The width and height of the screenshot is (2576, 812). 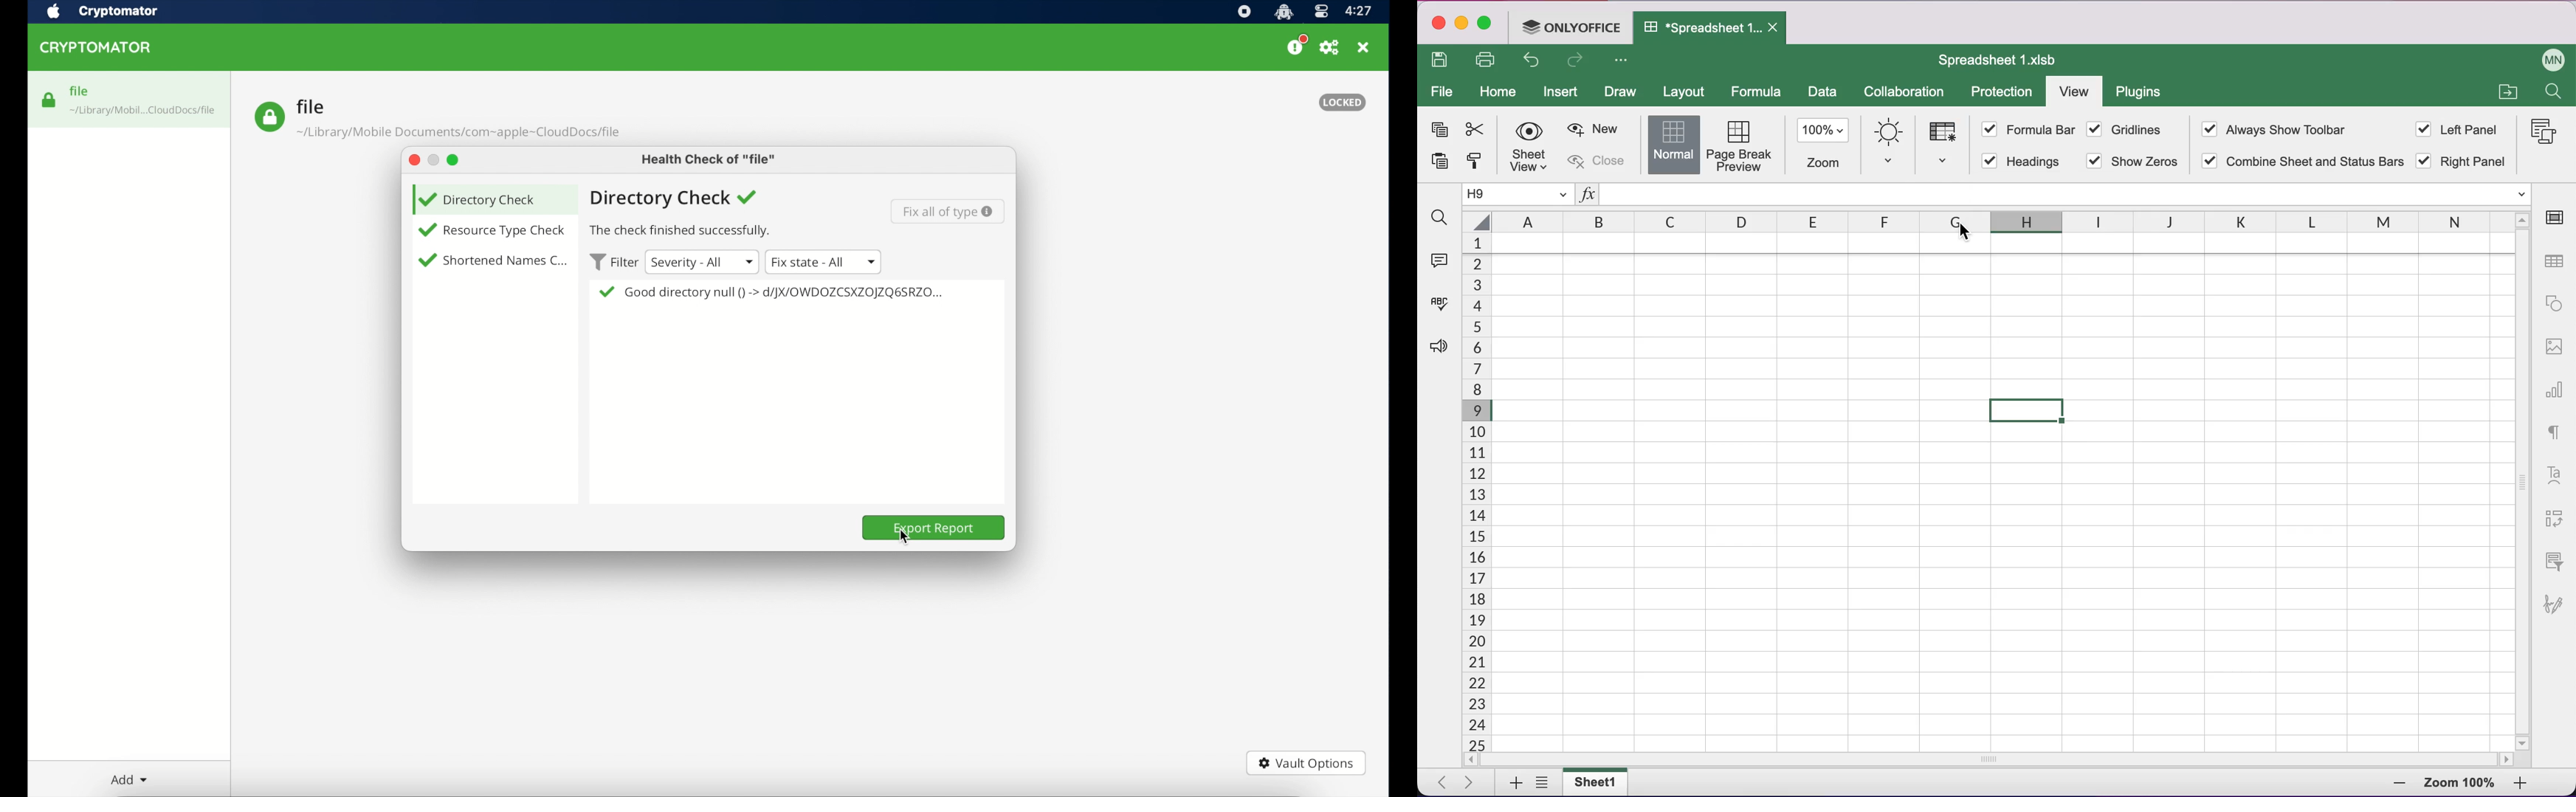 What do you see at coordinates (1343, 102) in the screenshot?
I see `locked` at bounding box center [1343, 102].